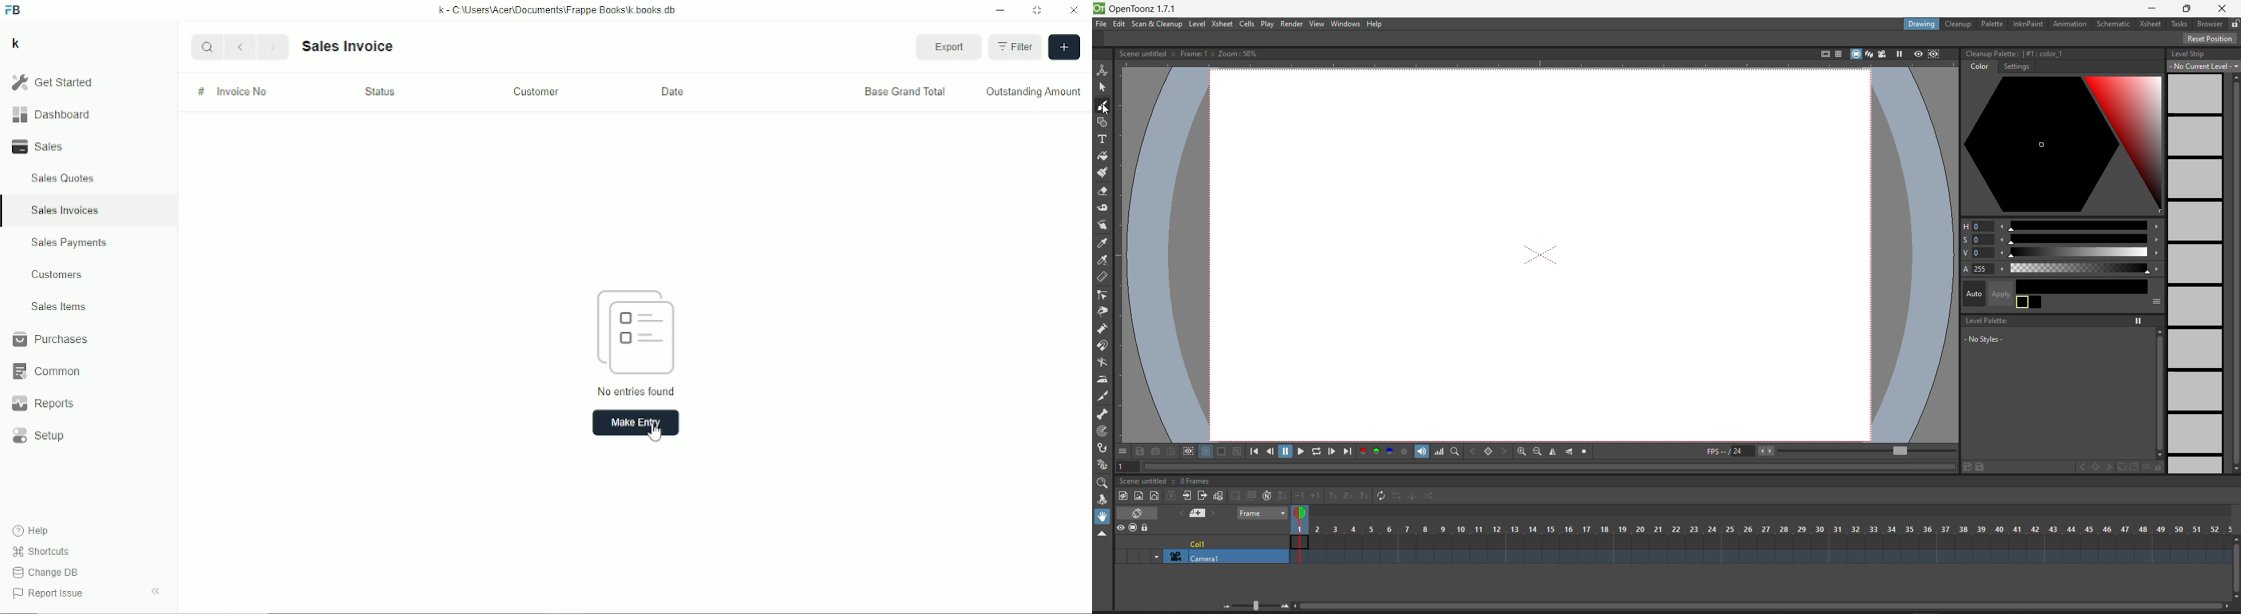 This screenshot has width=2268, height=616. What do you see at coordinates (1488, 451) in the screenshot?
I see `set key` at bounding box center [1488, 451].